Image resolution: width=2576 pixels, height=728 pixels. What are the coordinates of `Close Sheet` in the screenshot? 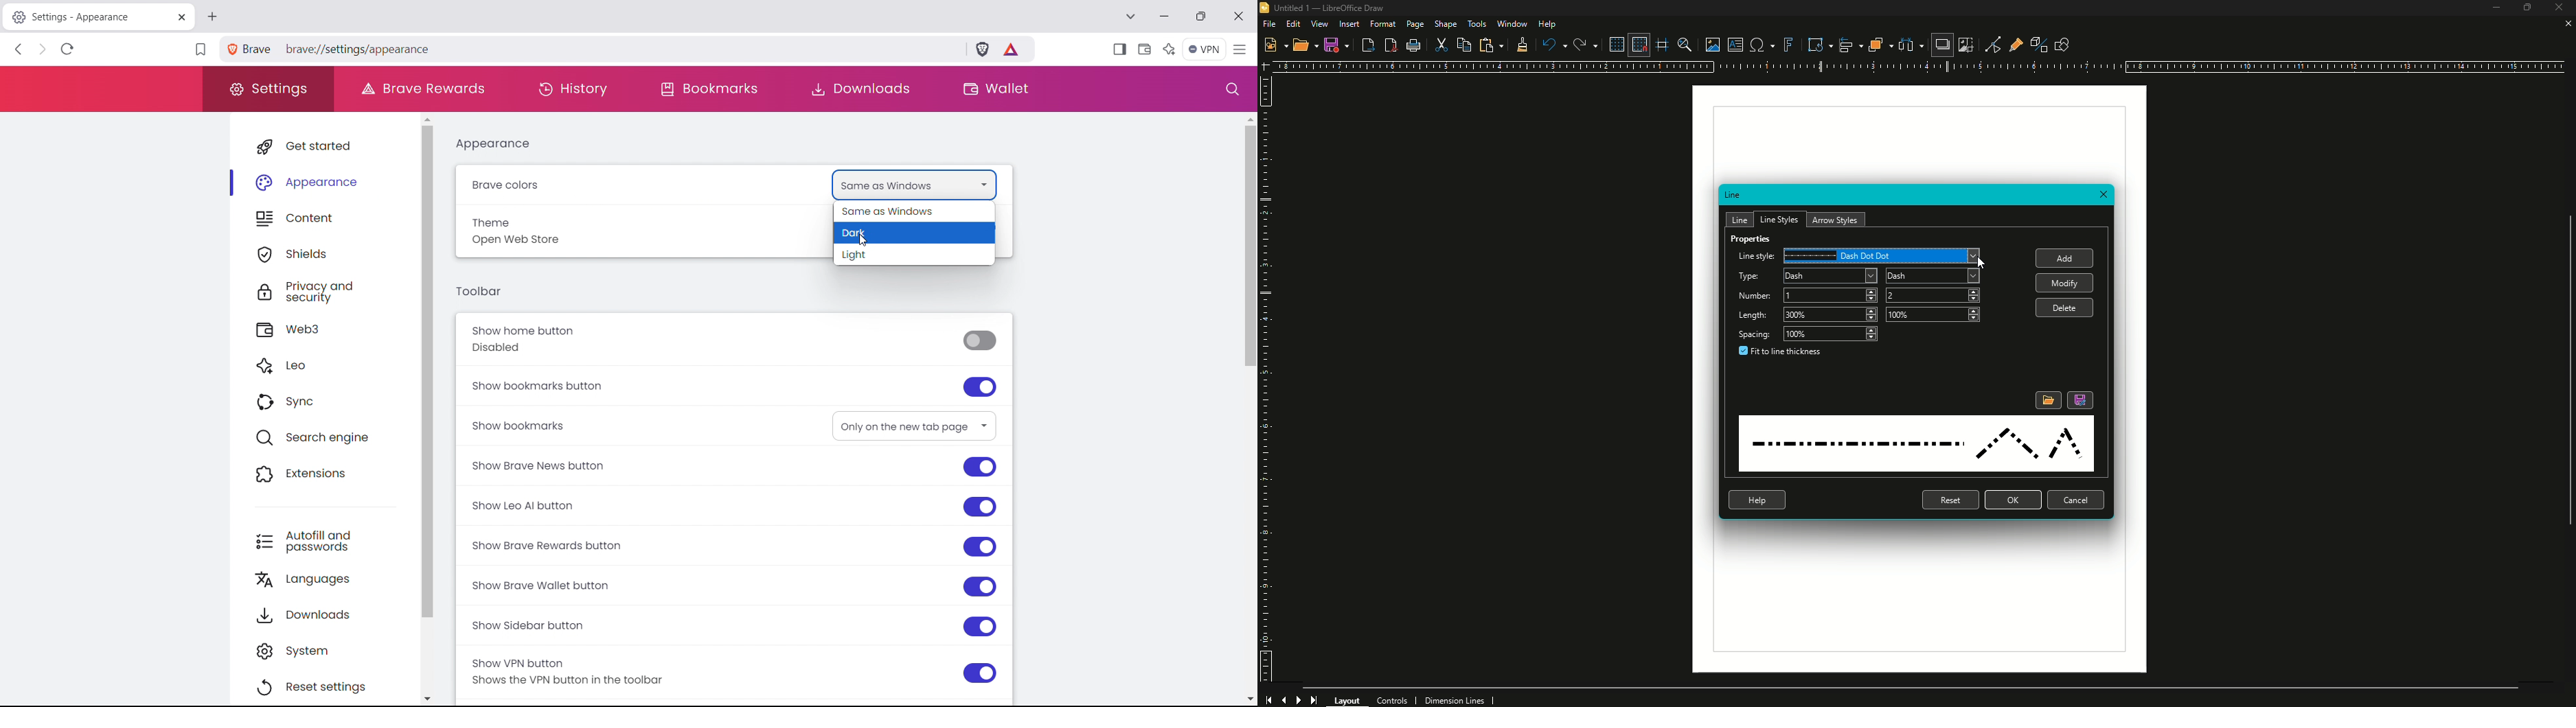 It's located at (2566, 24).